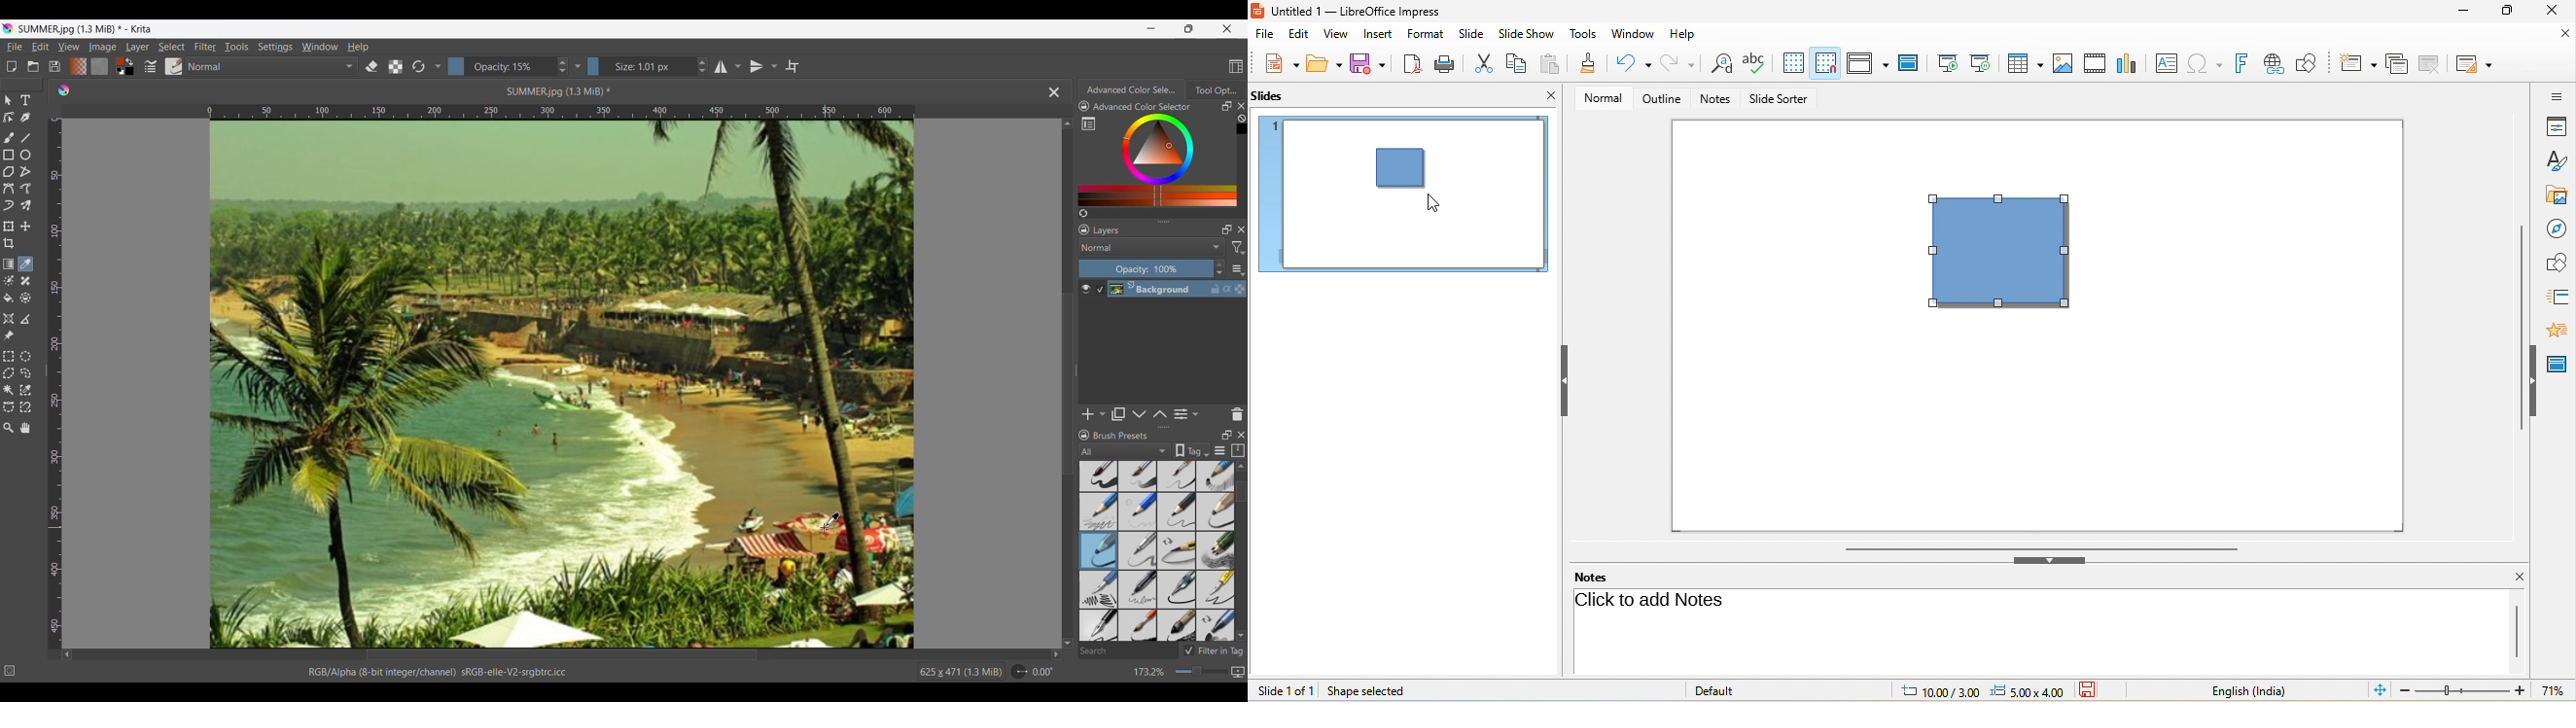  Describe the element at coordinates (1084, 213) in the screenshot. I see `Create a list of color from the image` at that location.